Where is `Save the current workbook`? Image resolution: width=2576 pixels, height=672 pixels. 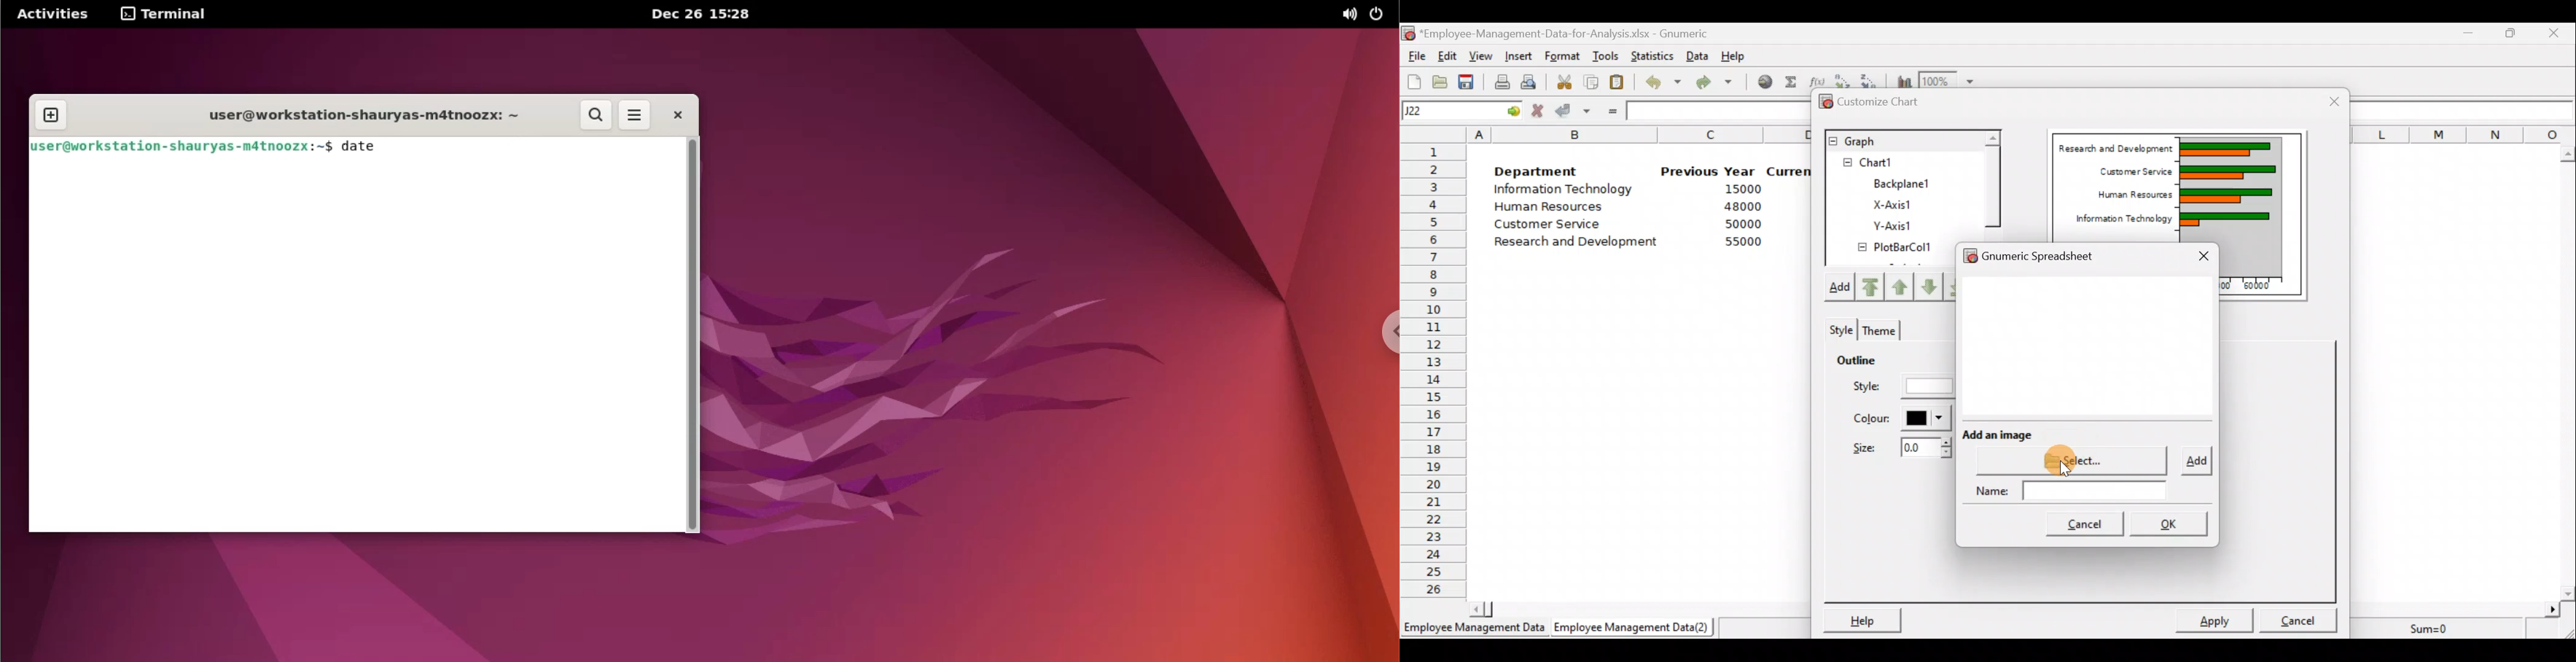
Save the current workbook is located at coordinates (1467, 80).